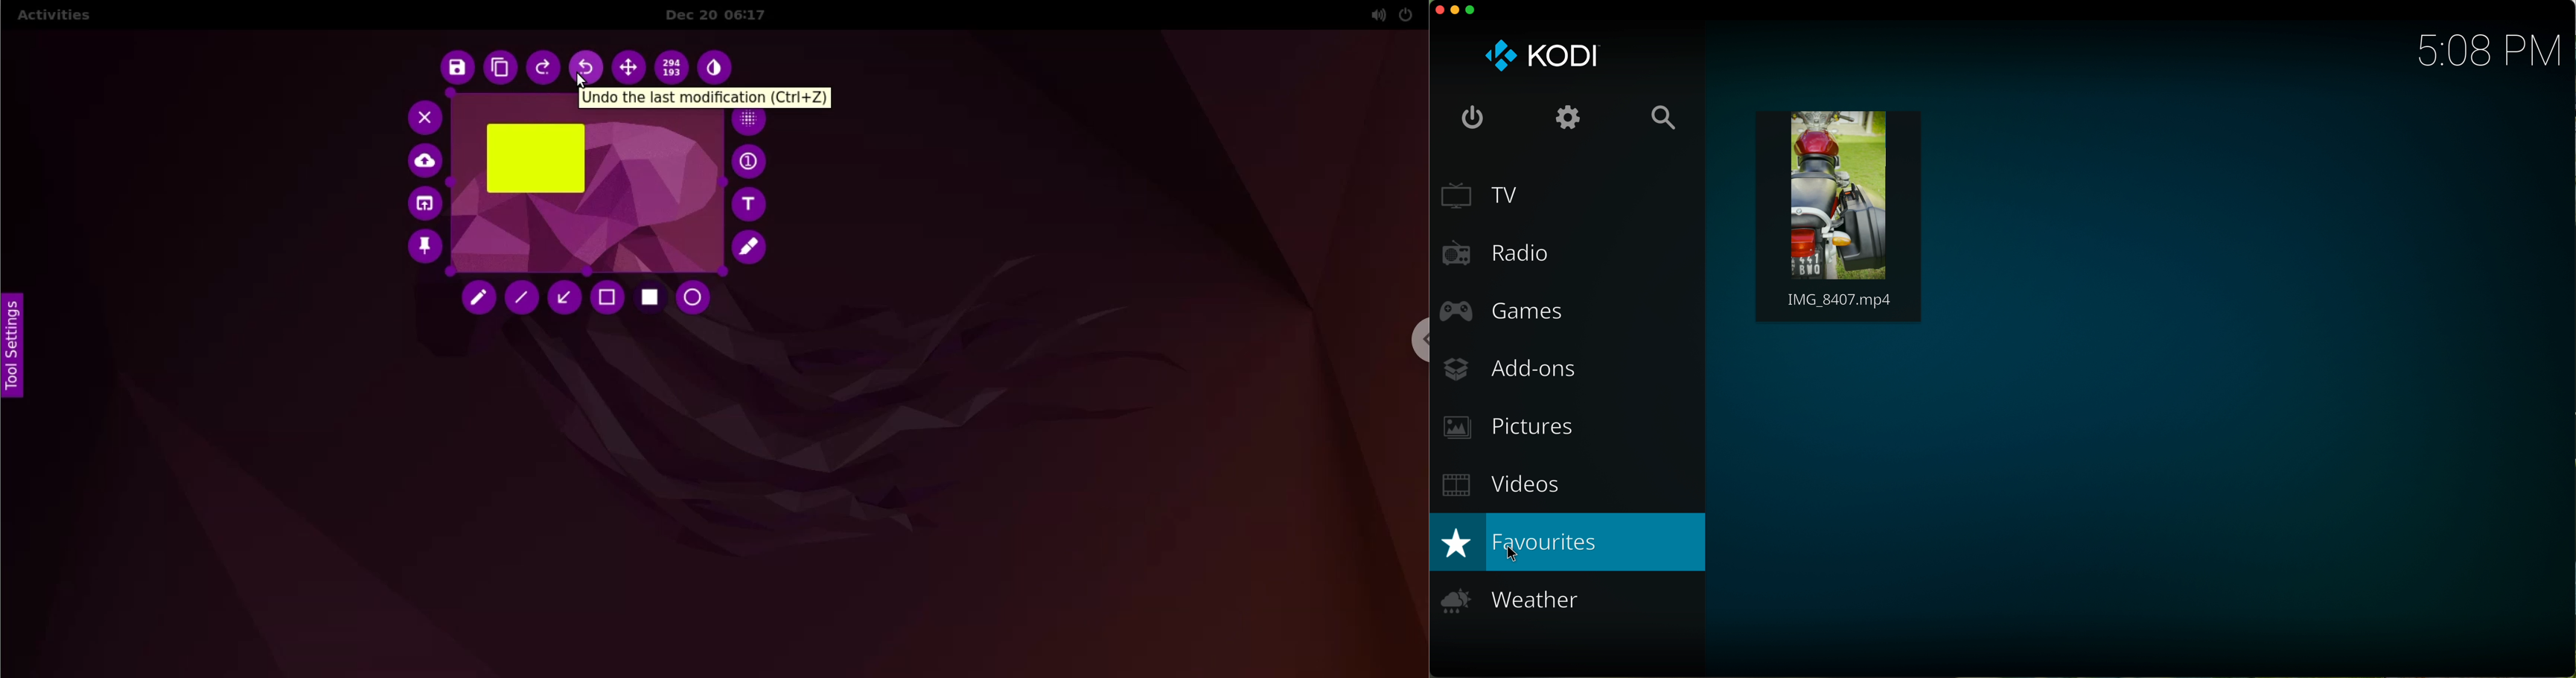 The image size is (2576, 700). What do you see at coordinates (1472, 115) in the screenshot?
I see `shut down` at bounding box center [1472, 115].